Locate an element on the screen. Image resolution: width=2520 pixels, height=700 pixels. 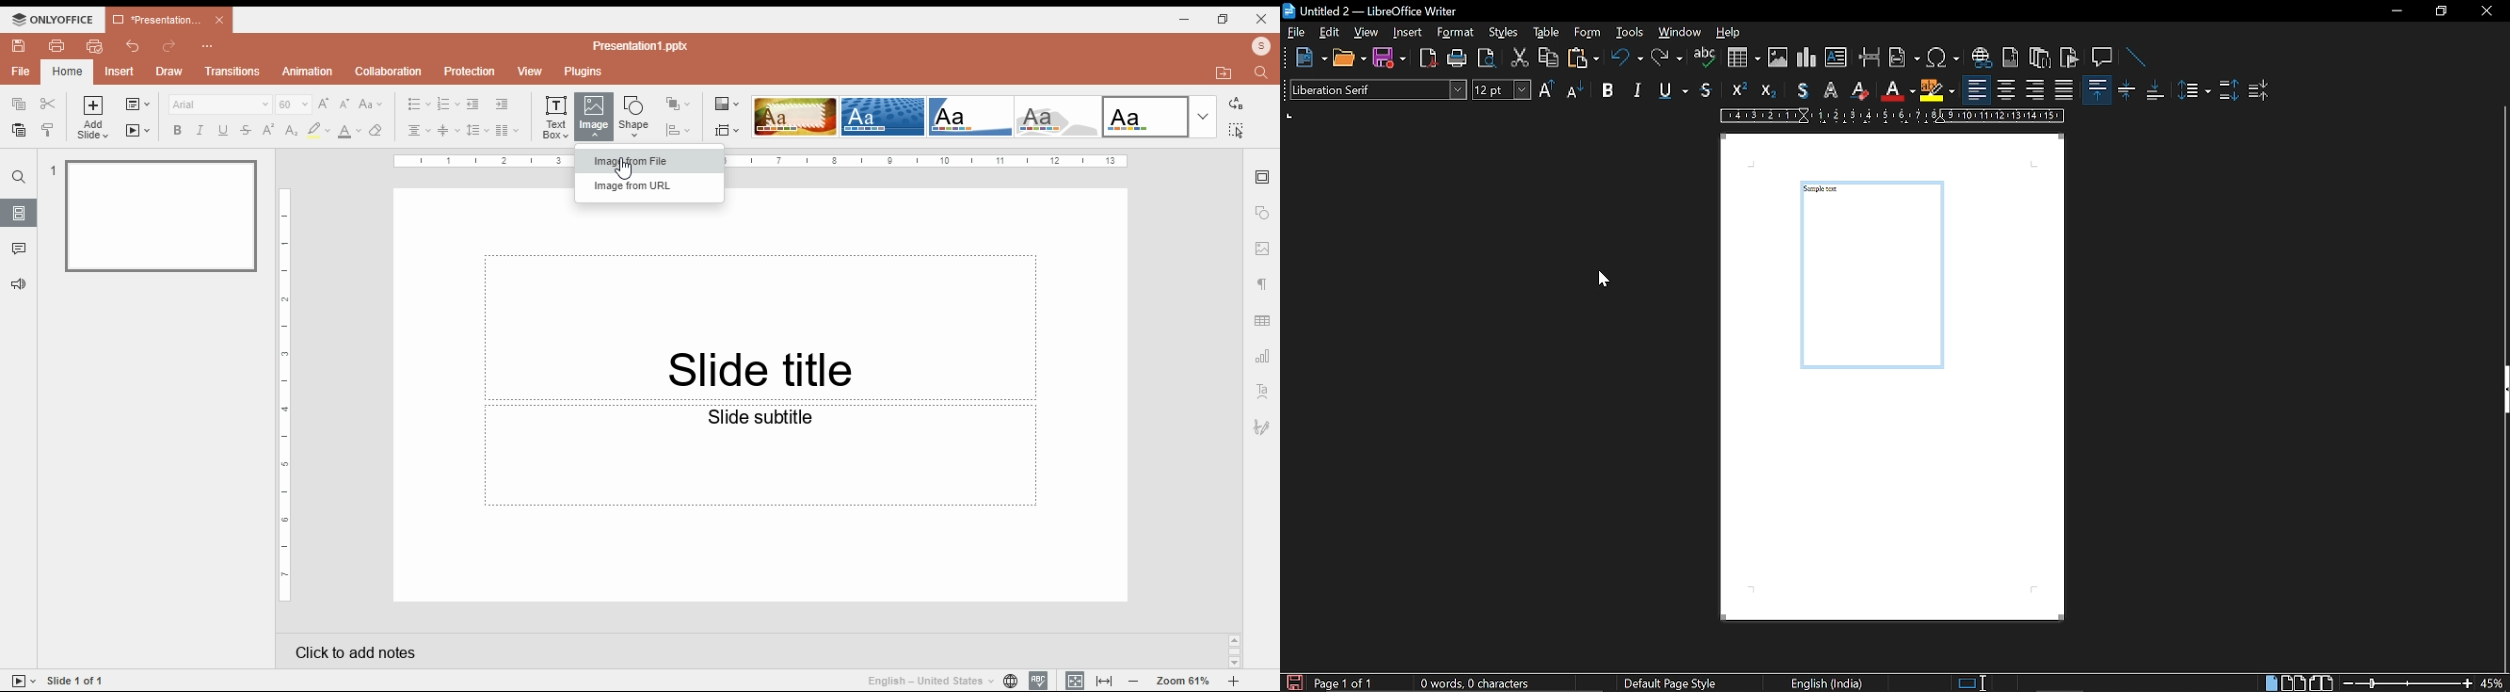
add slide is located at coordinates (91, 117).